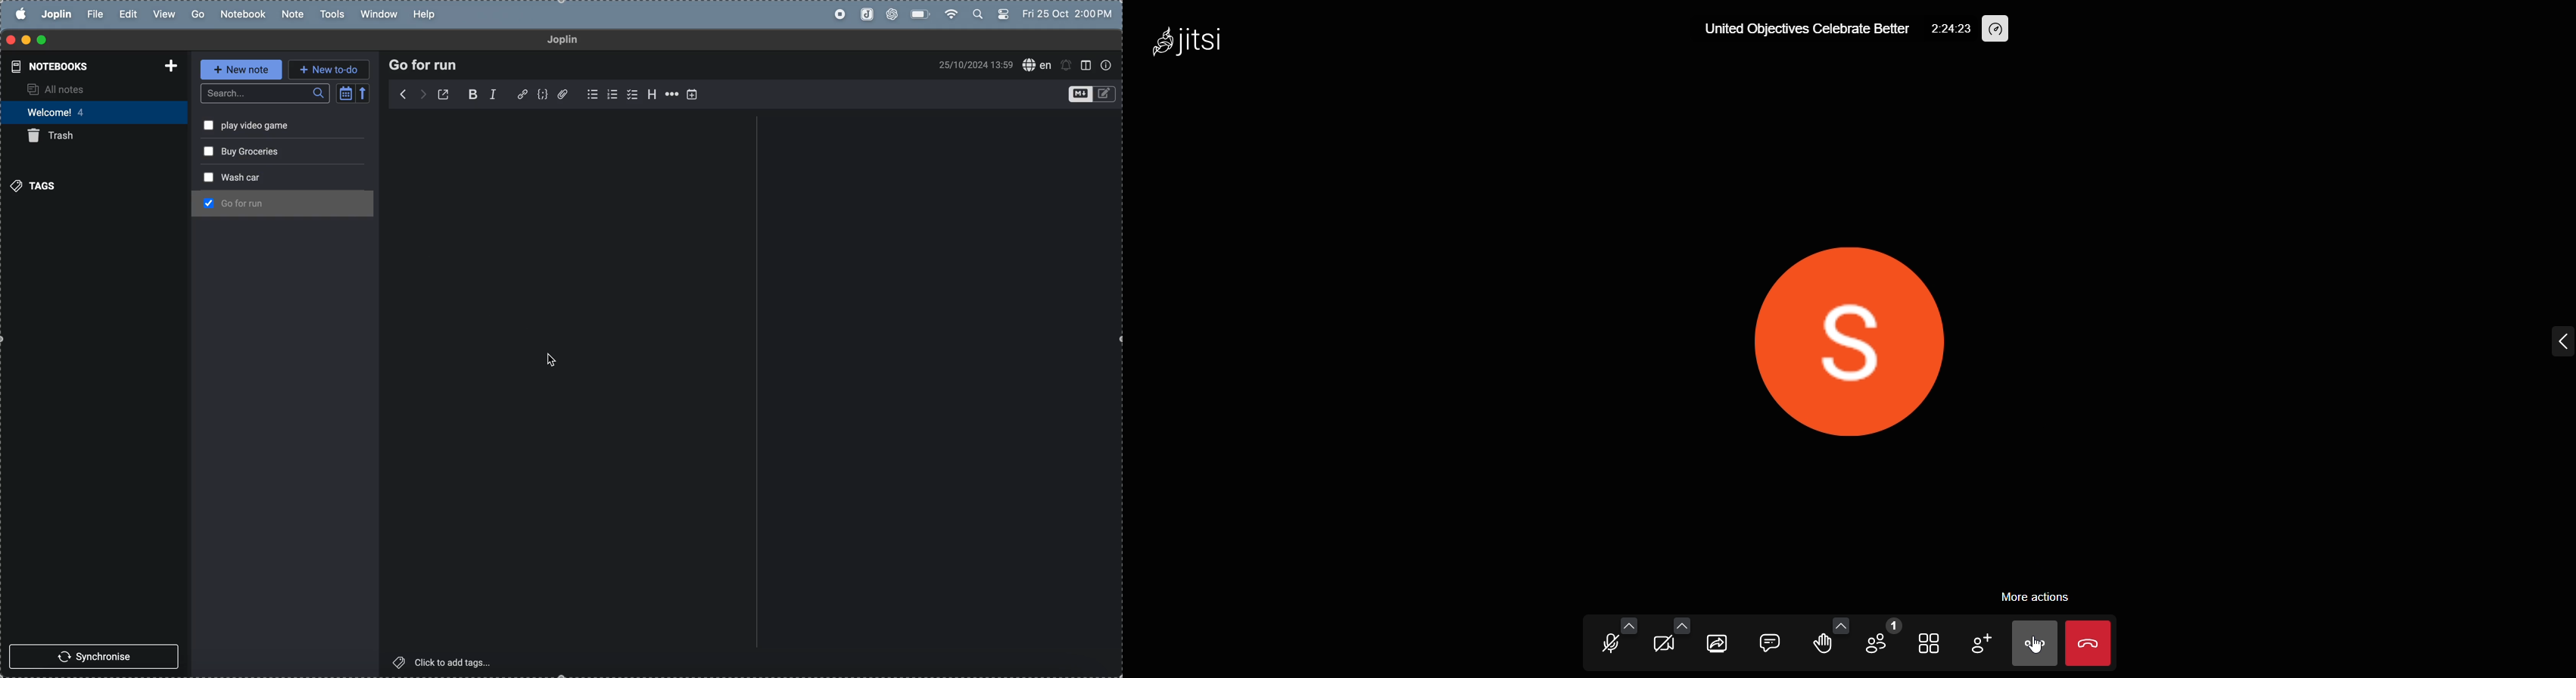  What do you see at coordinates (207, 202) in the screenshot?
I see `checked task` at bounding box center [207, 202].